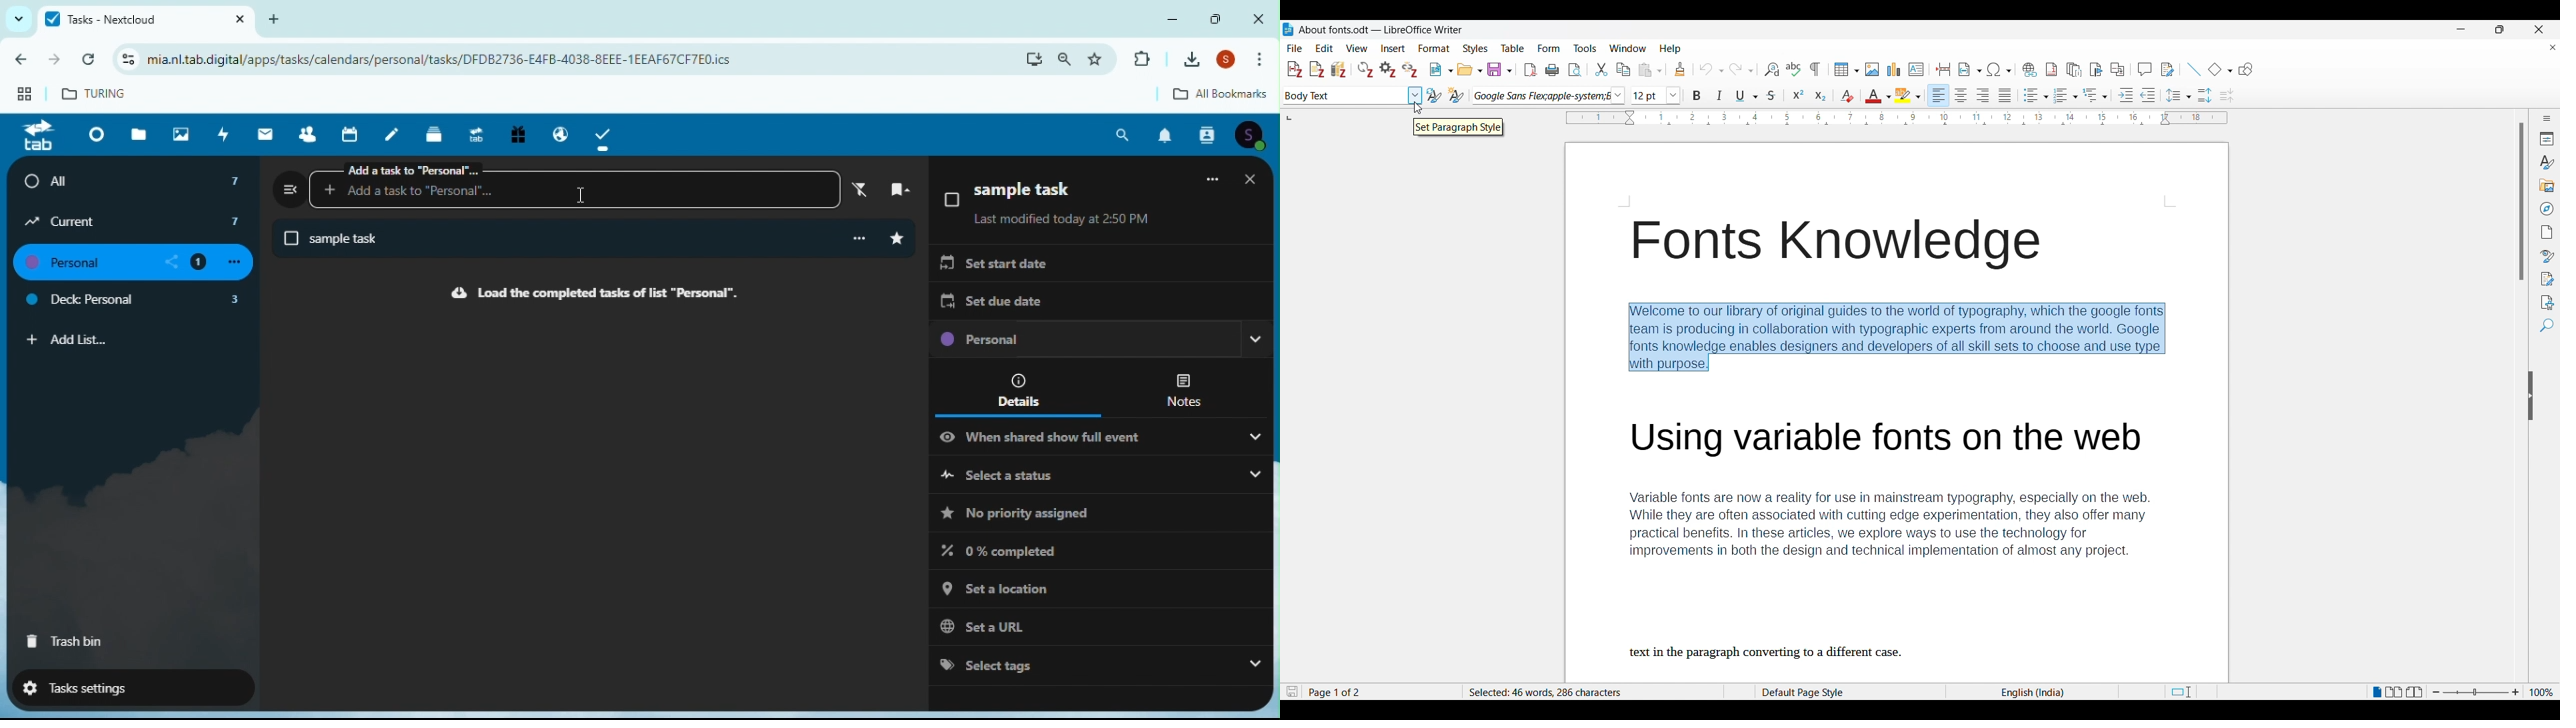 Image resolution: width=2576 pixels, height=728 pixels. What do you see at coordinates (1177, 18) in the screenshot?
I see `Minimise` at bounding box center [1177, 18].